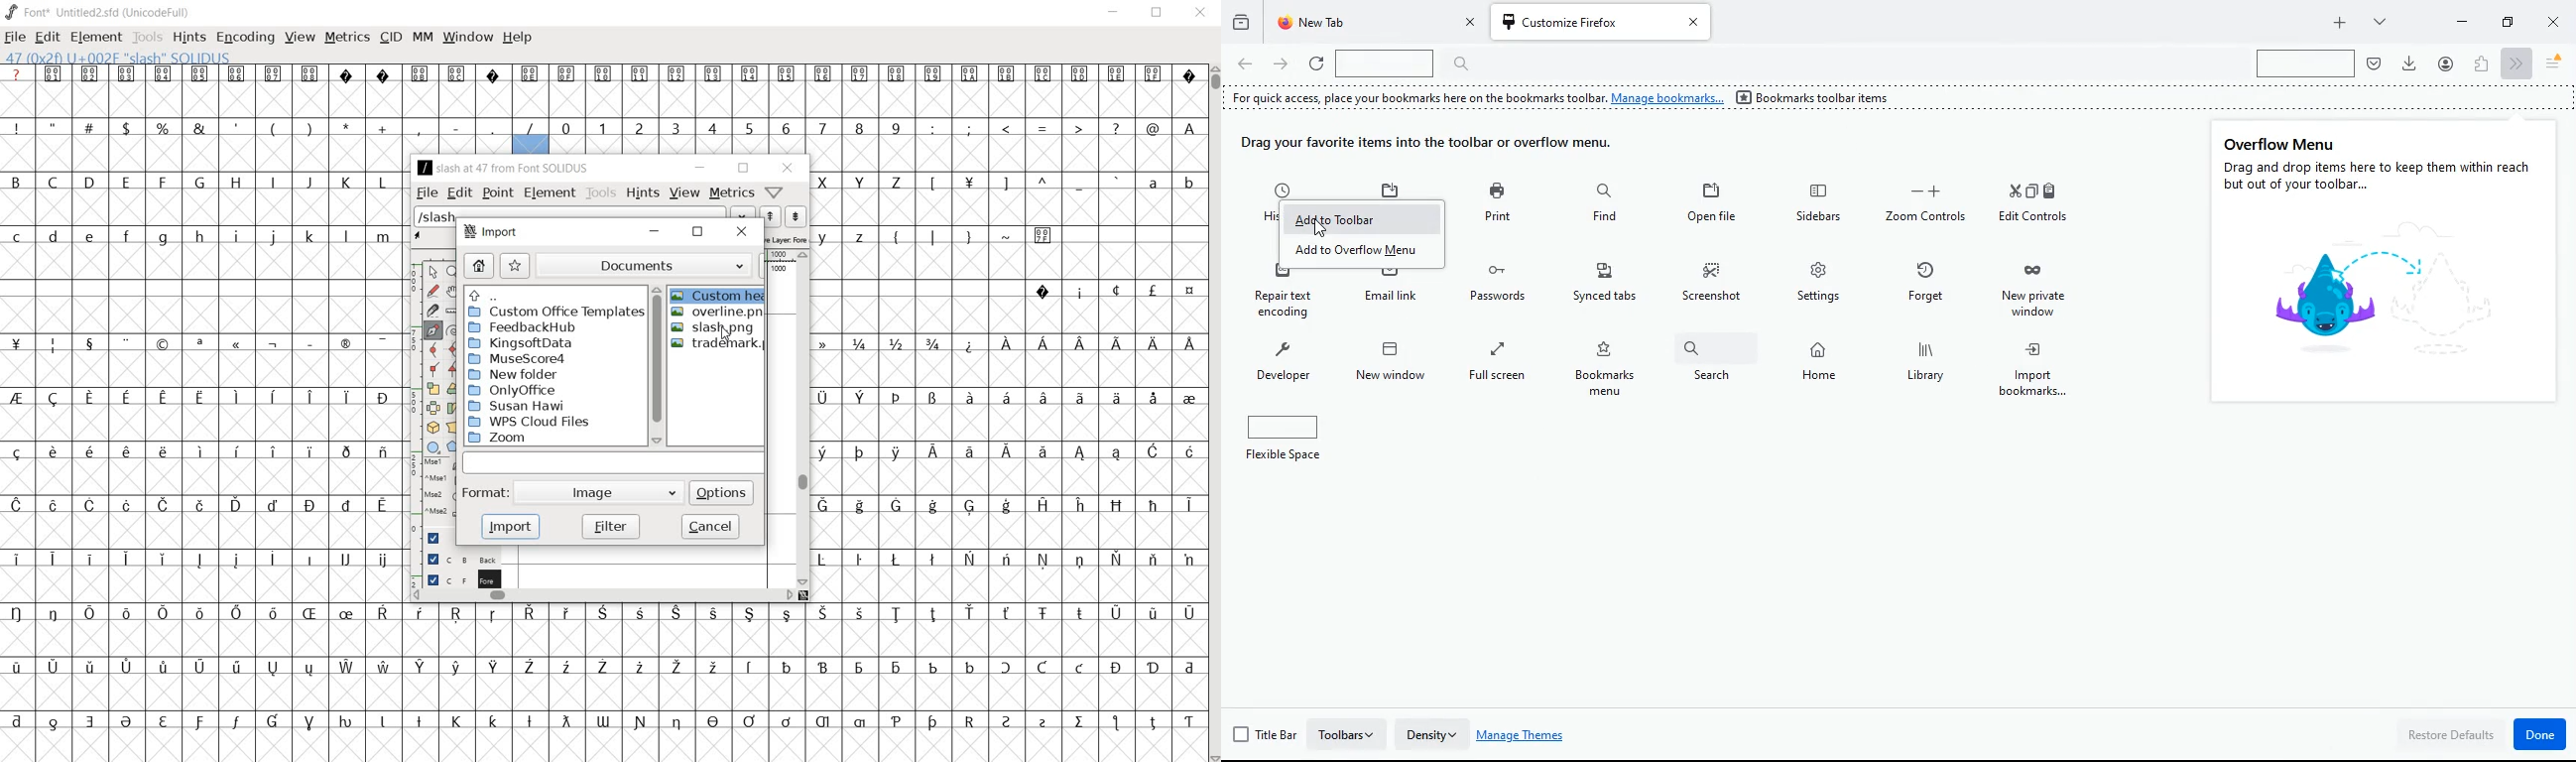 The width and height of the screenshot is (2576, 784). Describe the element at coordinates (2377, 21) in the screenshot. I see `more` at that location.